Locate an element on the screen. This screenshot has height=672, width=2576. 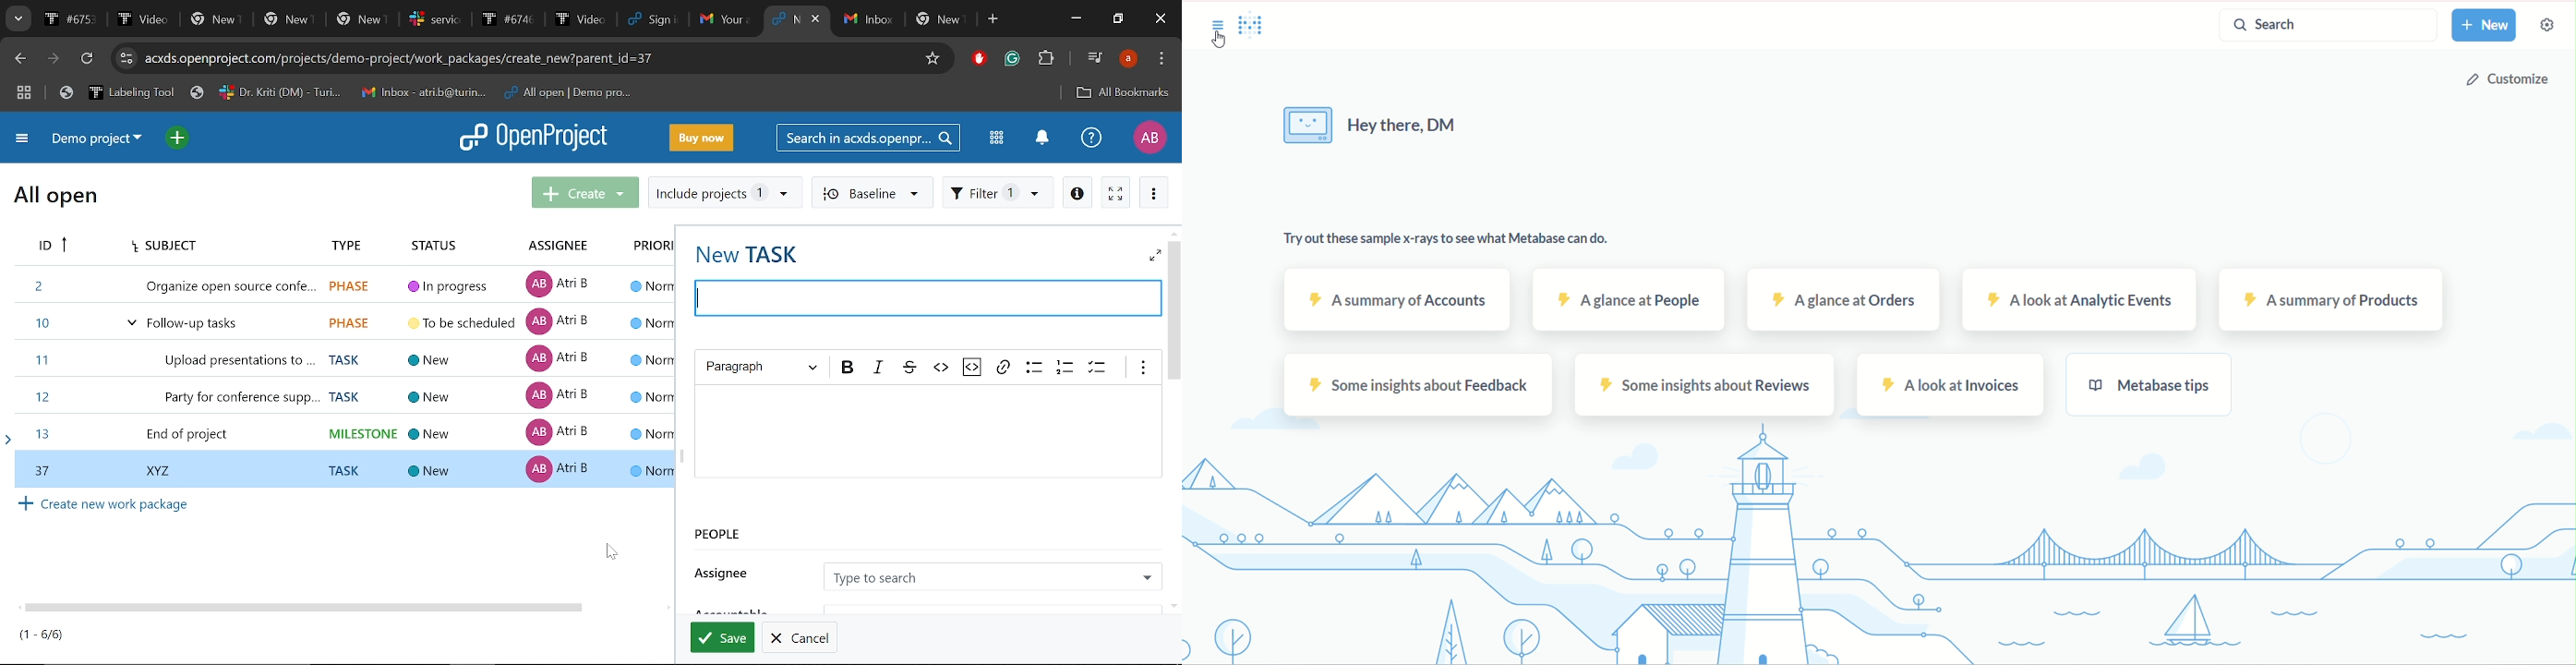
Close current  tab is located at coordinates (817, 18).